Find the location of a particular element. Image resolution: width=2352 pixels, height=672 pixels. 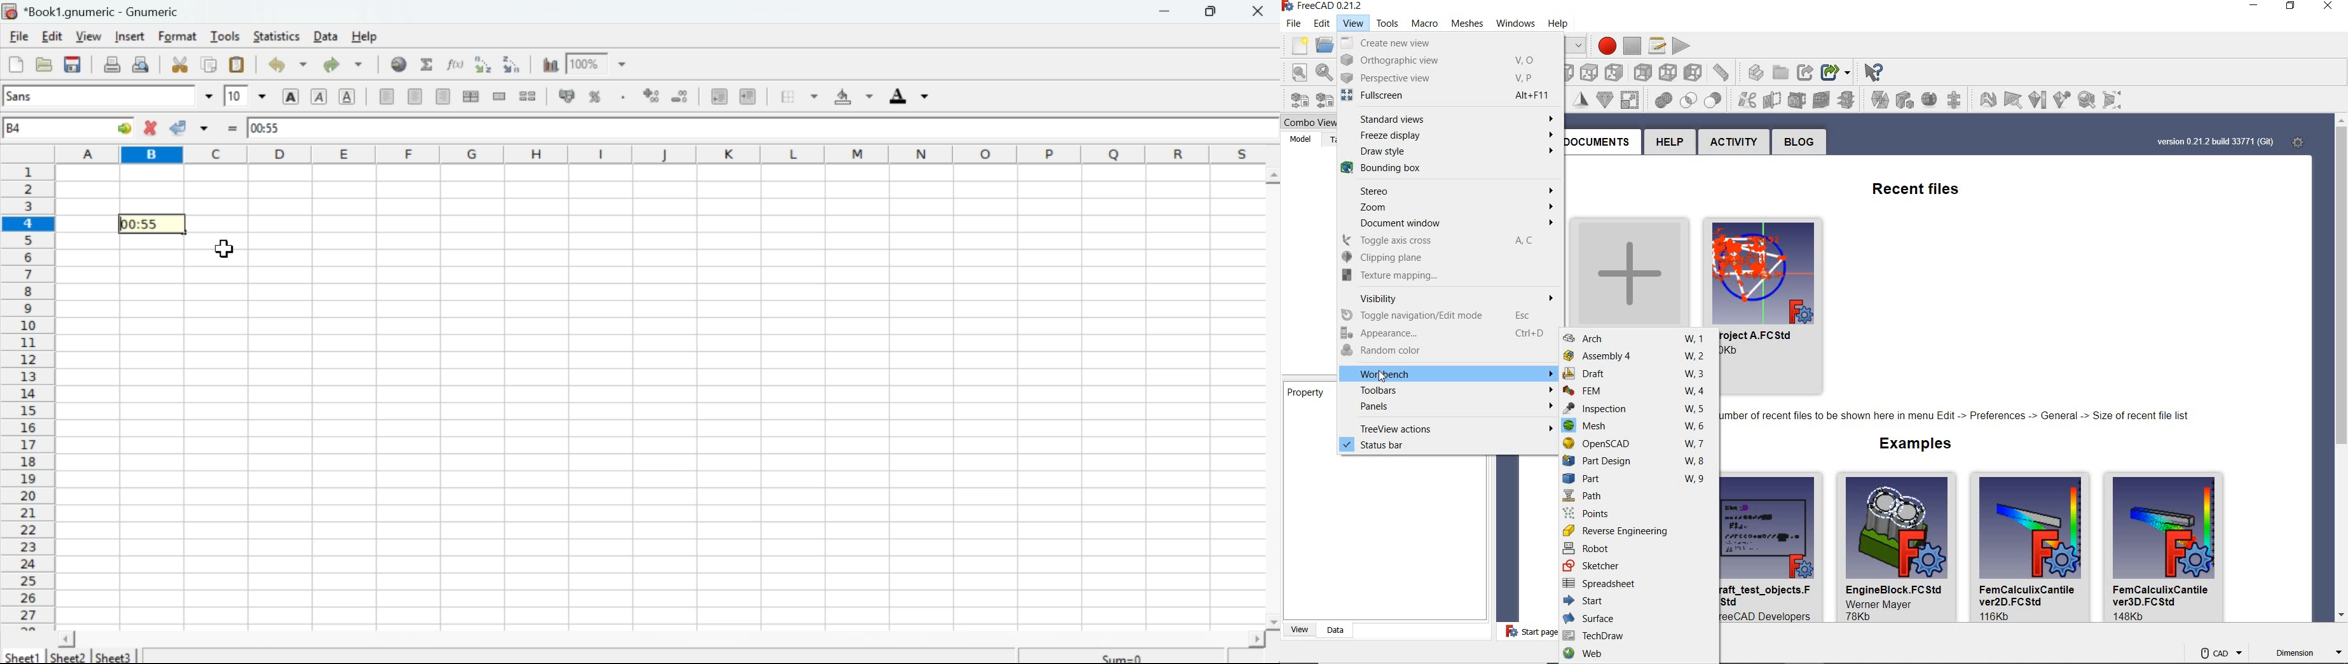

Zoom is located at coordinates (601, 63).